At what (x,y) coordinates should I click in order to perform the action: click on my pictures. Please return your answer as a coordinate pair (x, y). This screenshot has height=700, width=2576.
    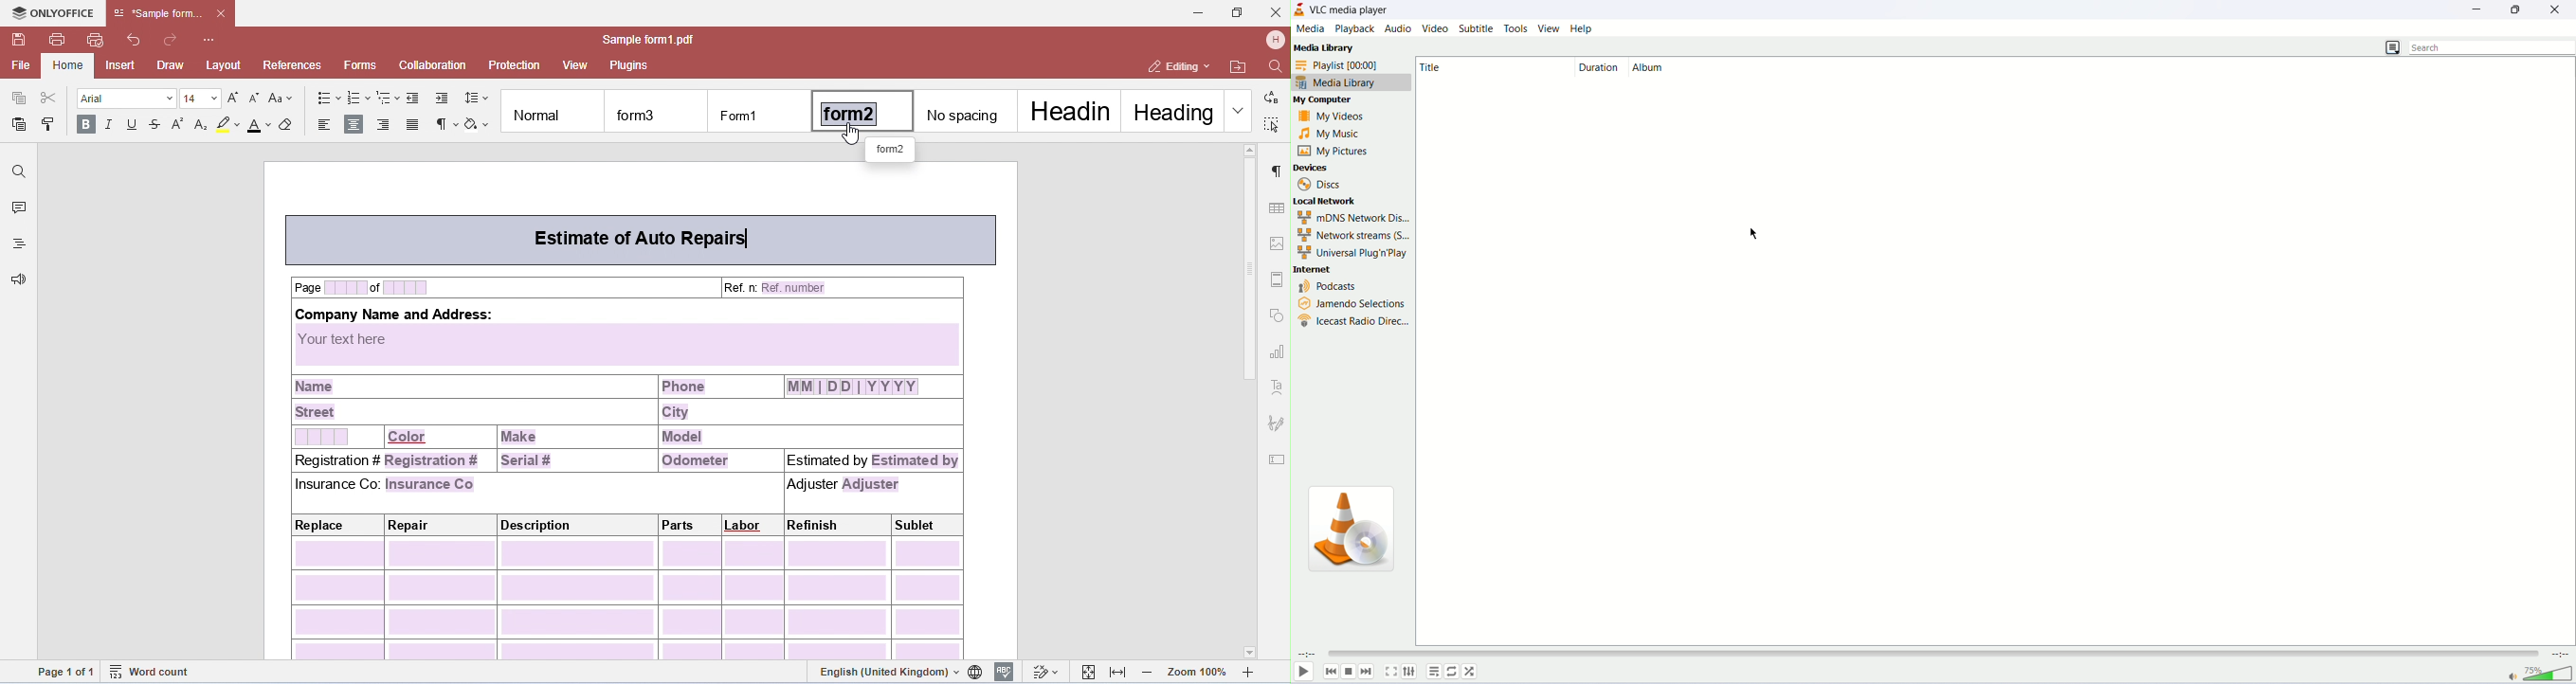
    Looking at the image, I should click on (1332, 151).